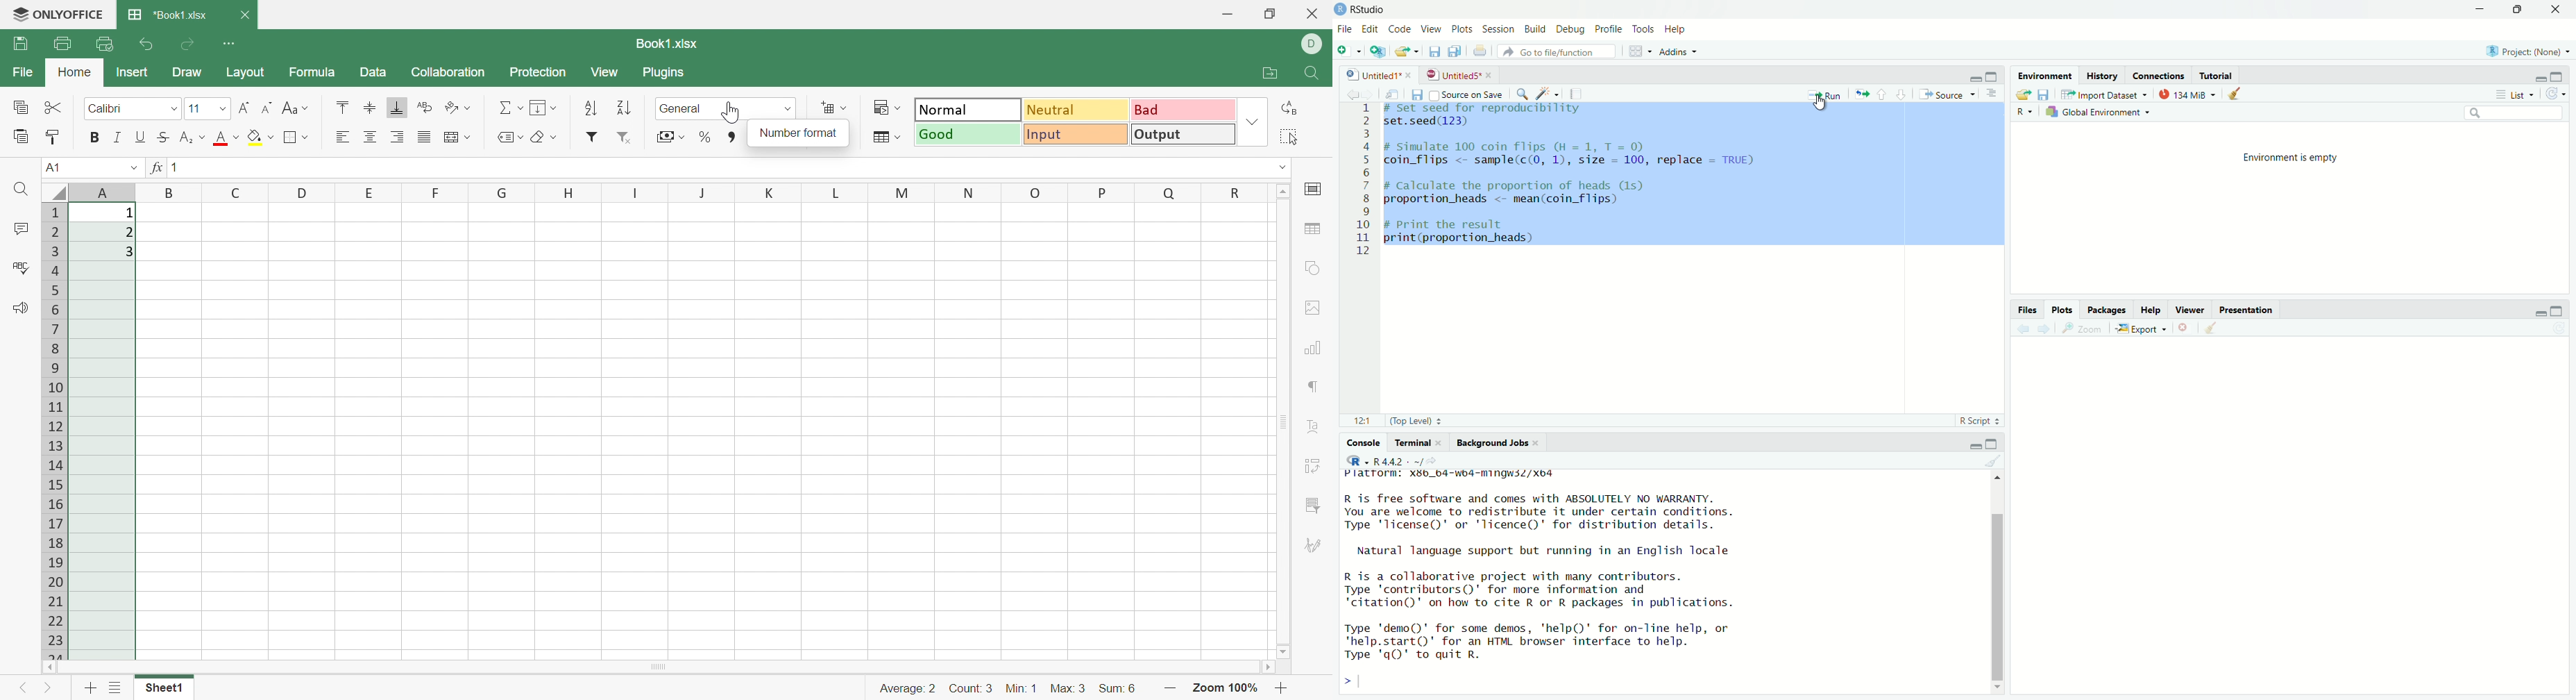 Image resolution: width=2576 pixels, height=700 pixels. What do you see at coordinates (1401, 461) in the screenshot?
I see `R 4.4.2 . ~/` at bounding box center [1401, 461].